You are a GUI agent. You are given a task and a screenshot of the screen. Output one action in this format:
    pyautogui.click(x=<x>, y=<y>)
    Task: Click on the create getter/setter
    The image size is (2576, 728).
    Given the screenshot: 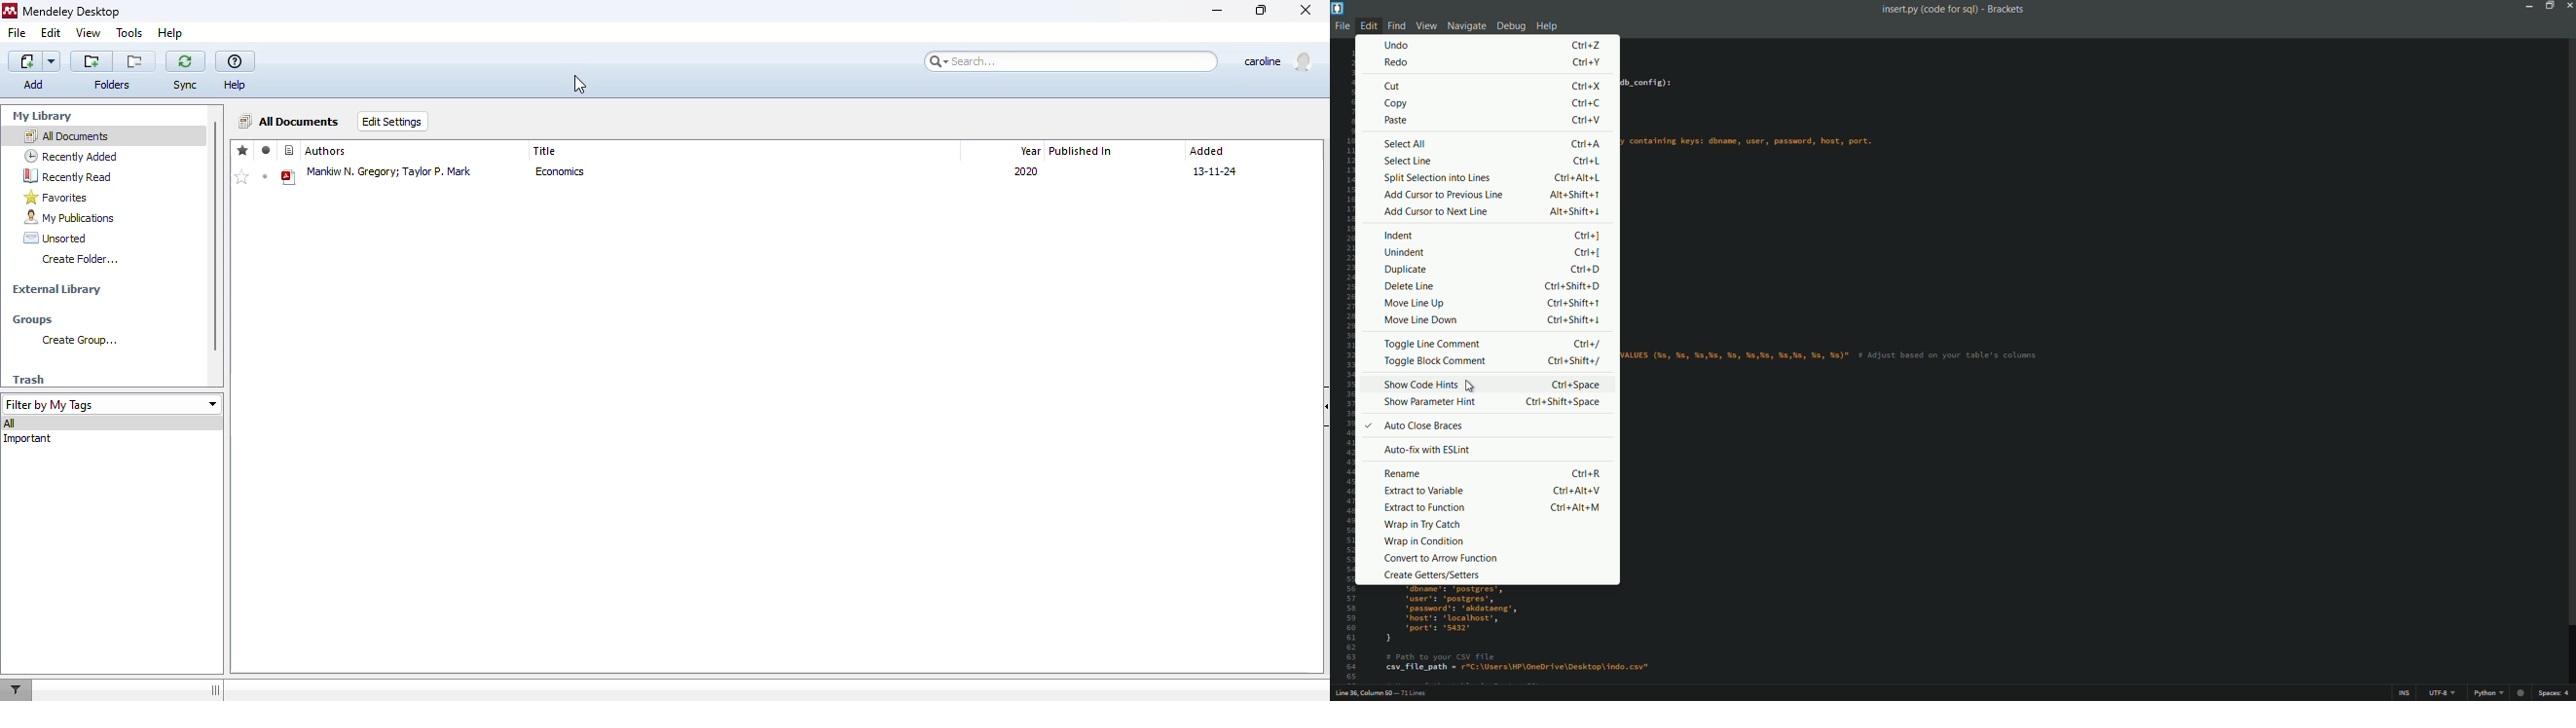 What is the action you would take?
    pyautogui.click(x=1429, y=575)
    